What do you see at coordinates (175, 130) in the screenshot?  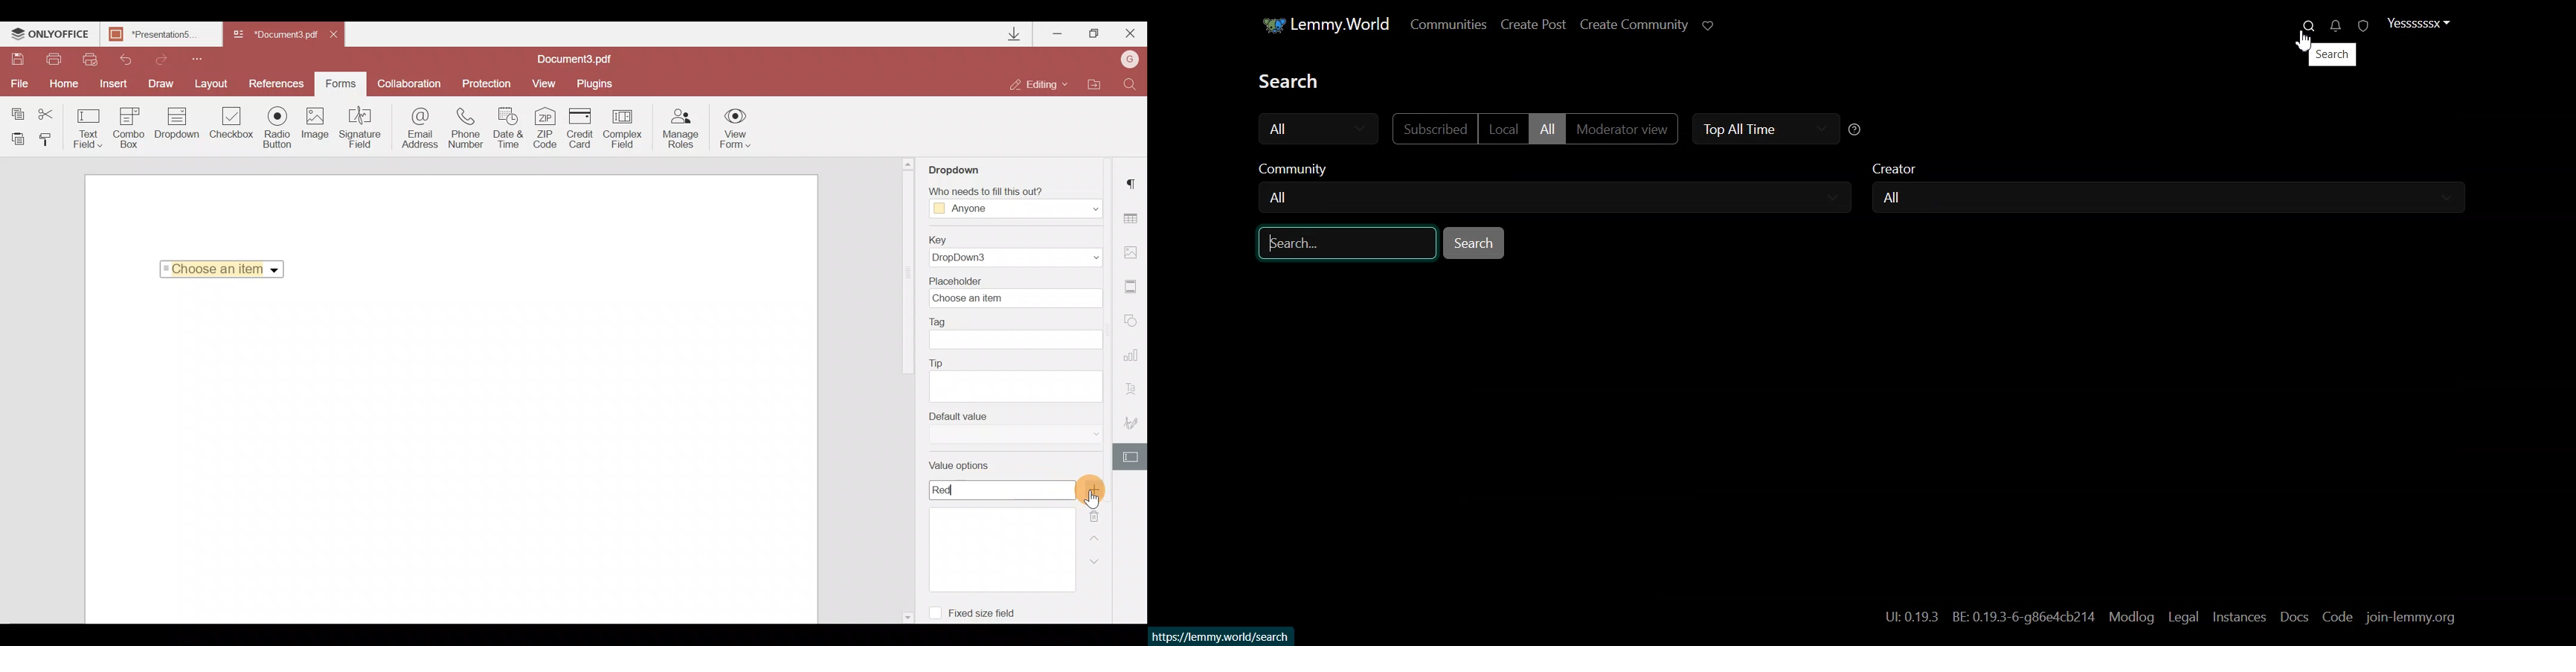 I see `Dropdown` at bounding box center [175, 130].